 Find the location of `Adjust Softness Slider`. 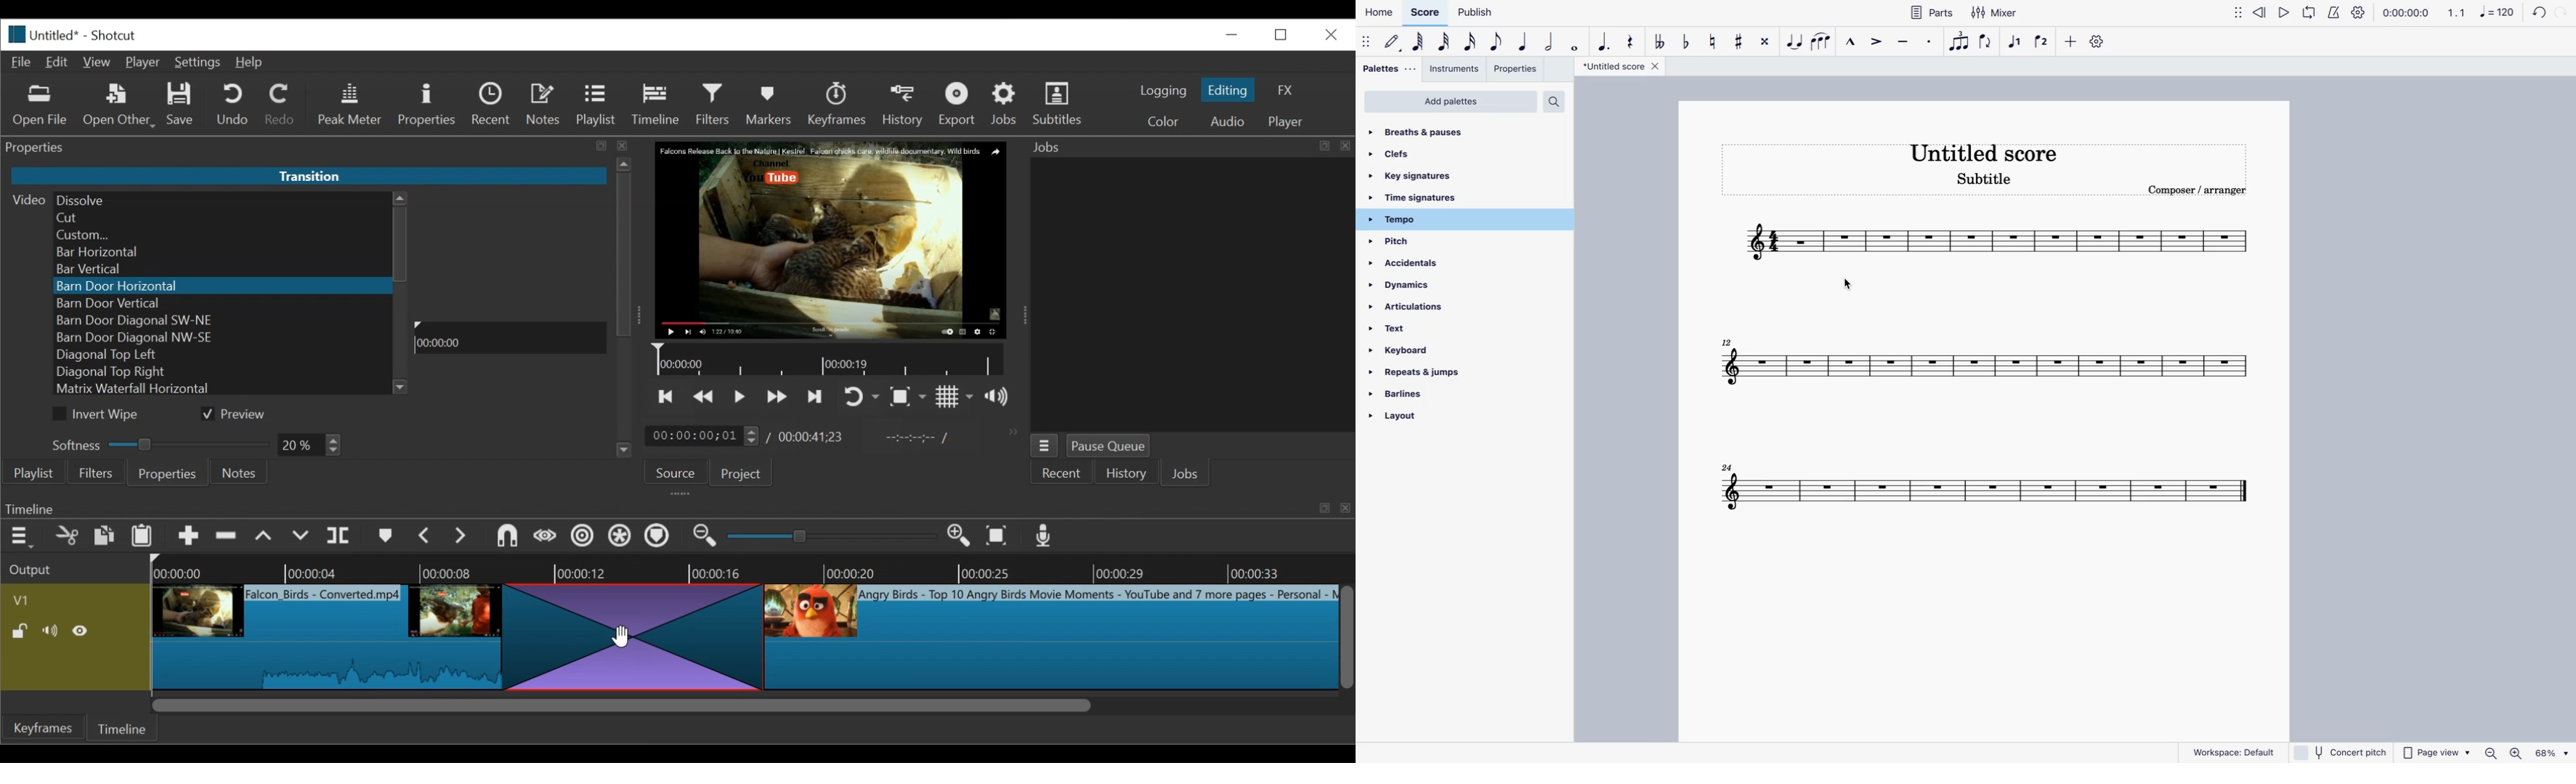

Adjust Softness Slider is located at coordinates (155, 442).